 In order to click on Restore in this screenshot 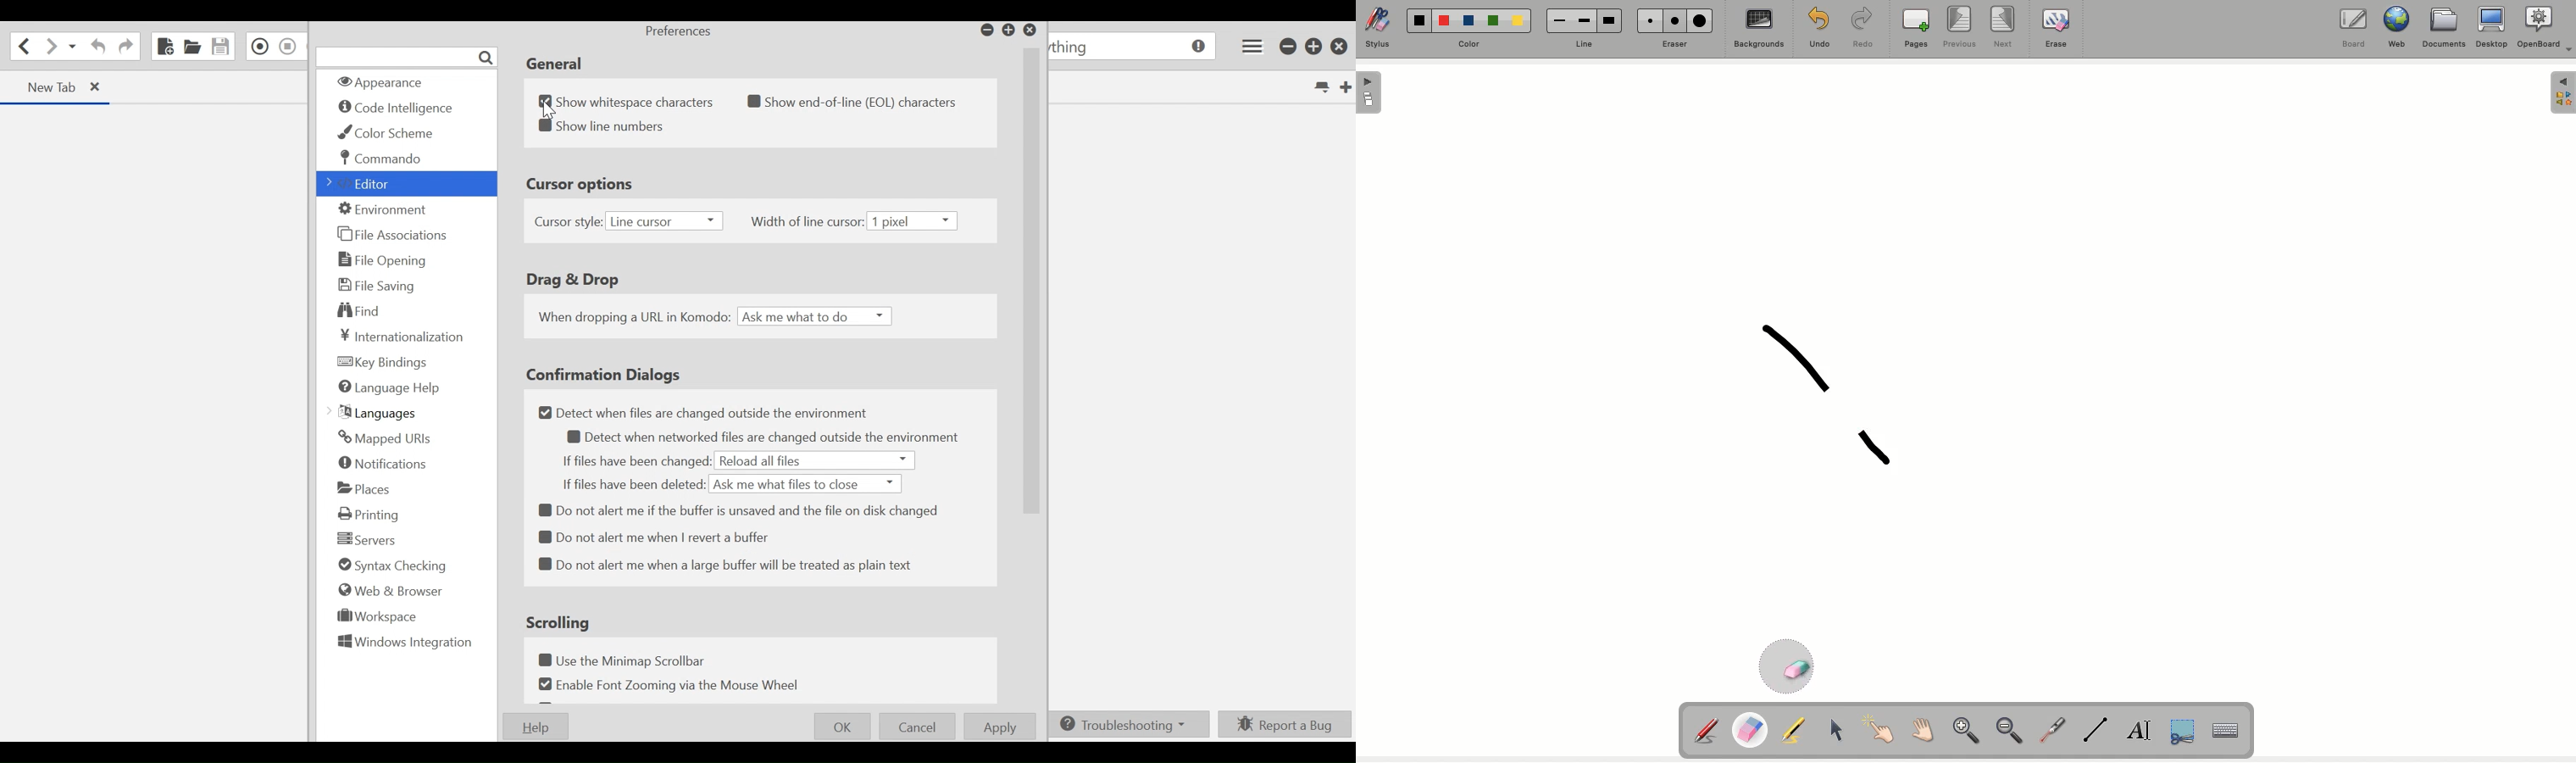, I will do `click(1314, 46)`.